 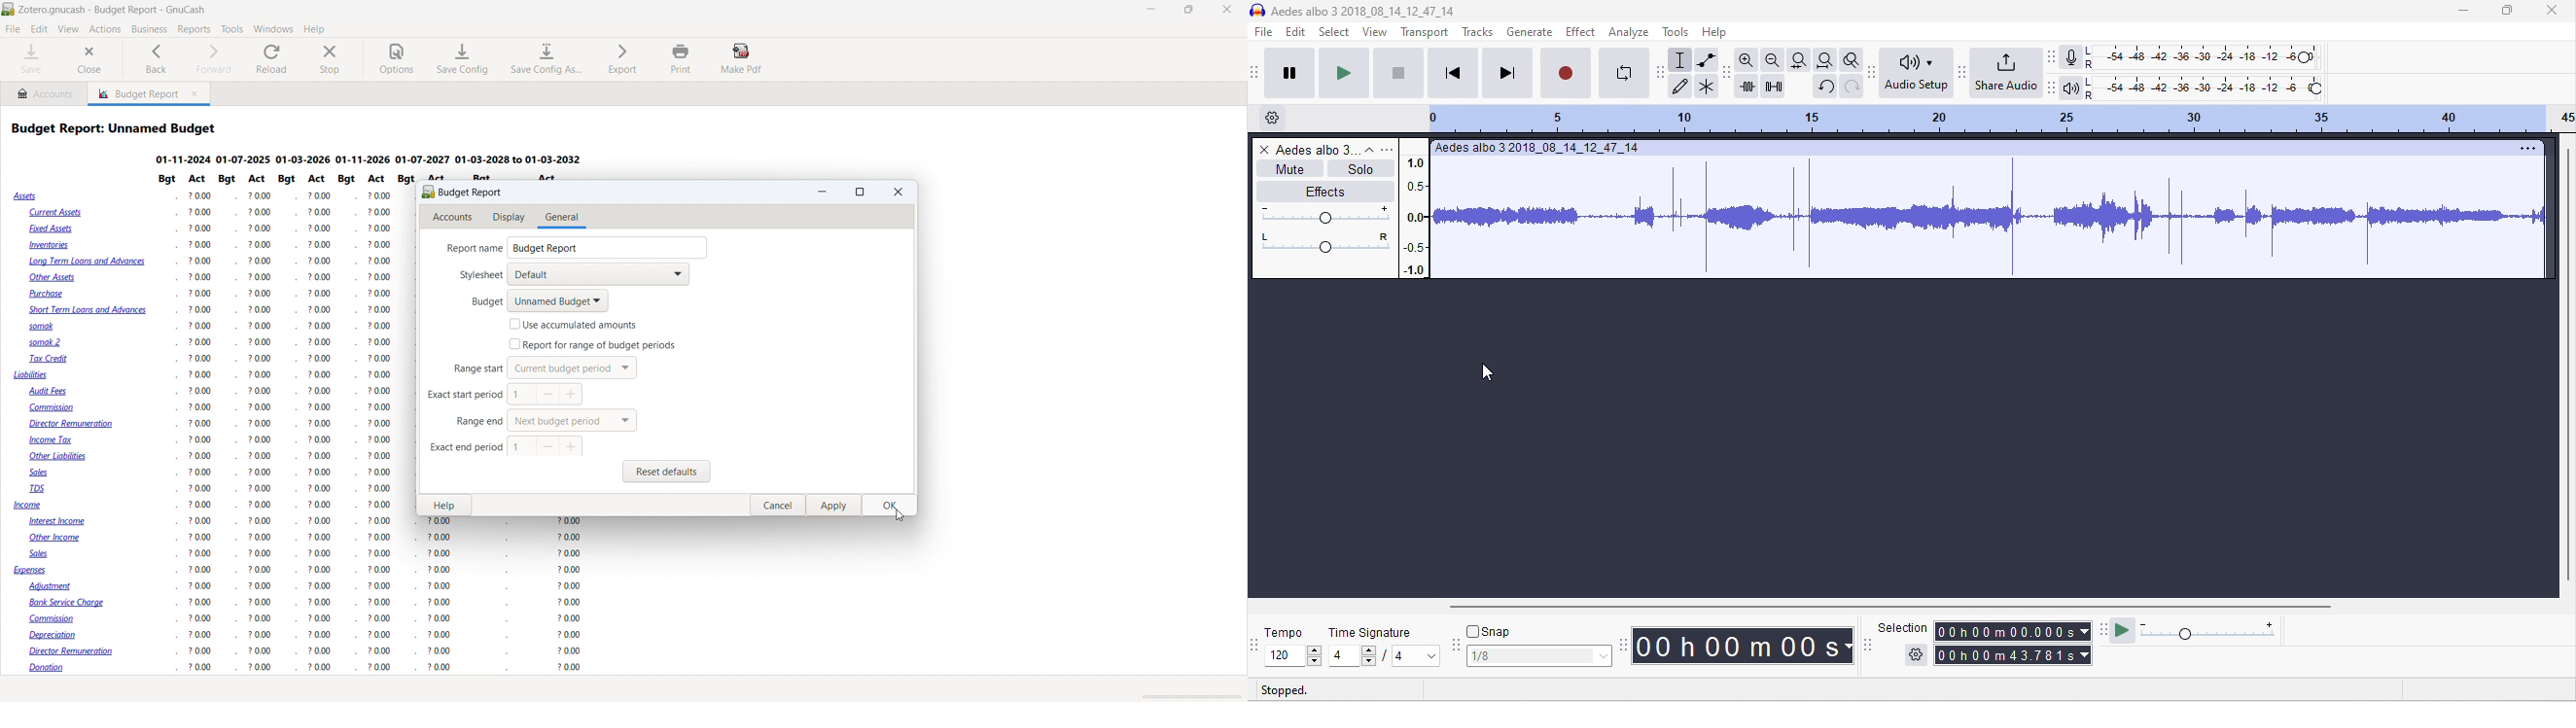 I want to click on Other Liabilities, so click(x=61, y=456).